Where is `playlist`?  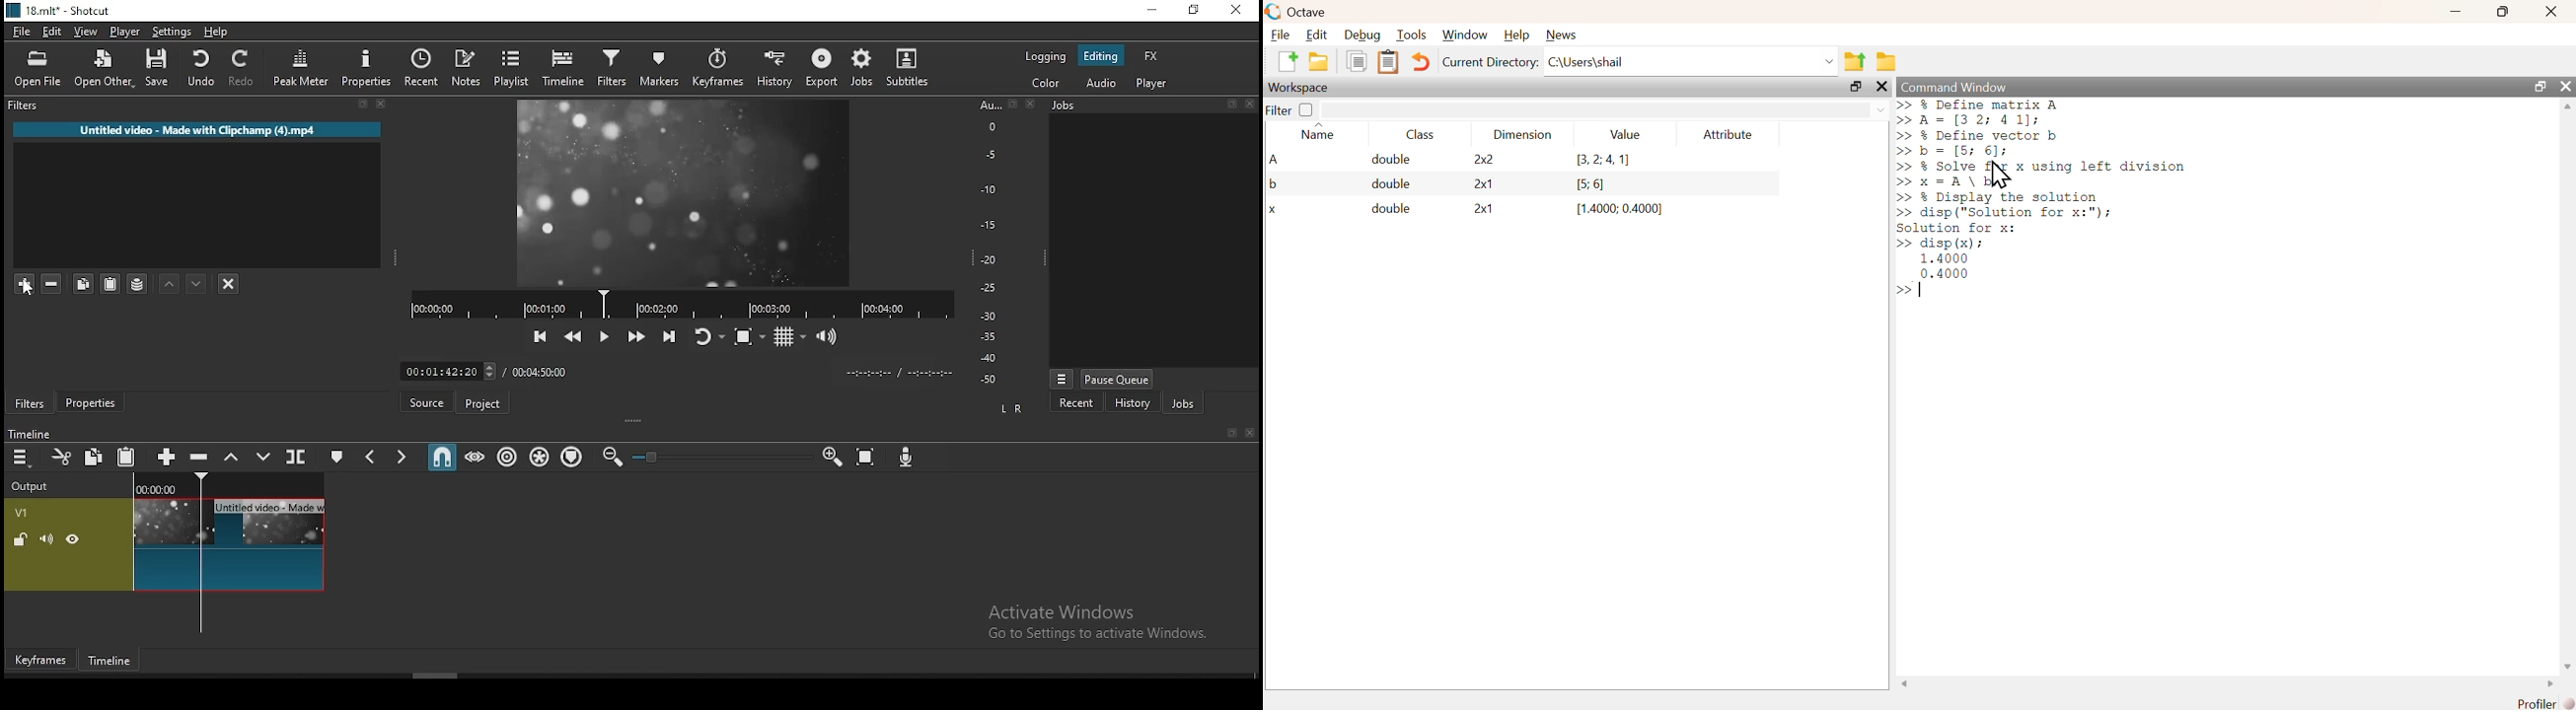 playlist is located at coordinates (512, 67).